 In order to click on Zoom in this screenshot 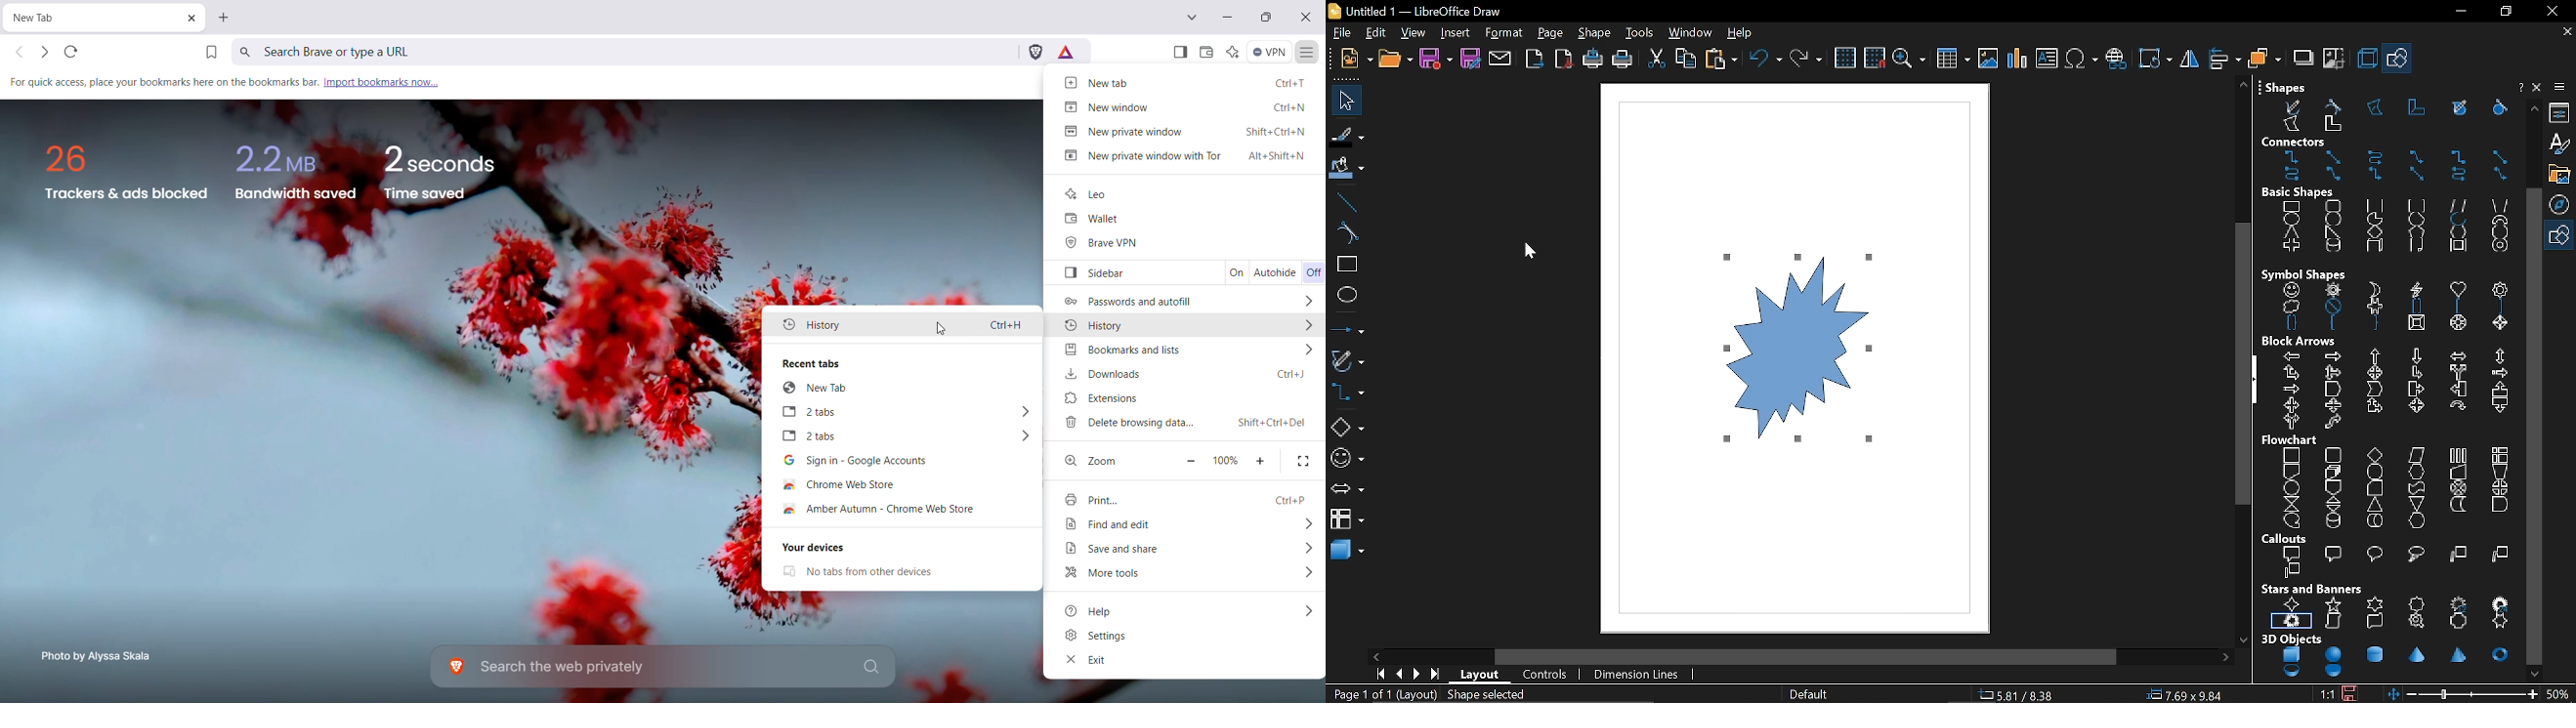, I will do `click(2561, 693)`.